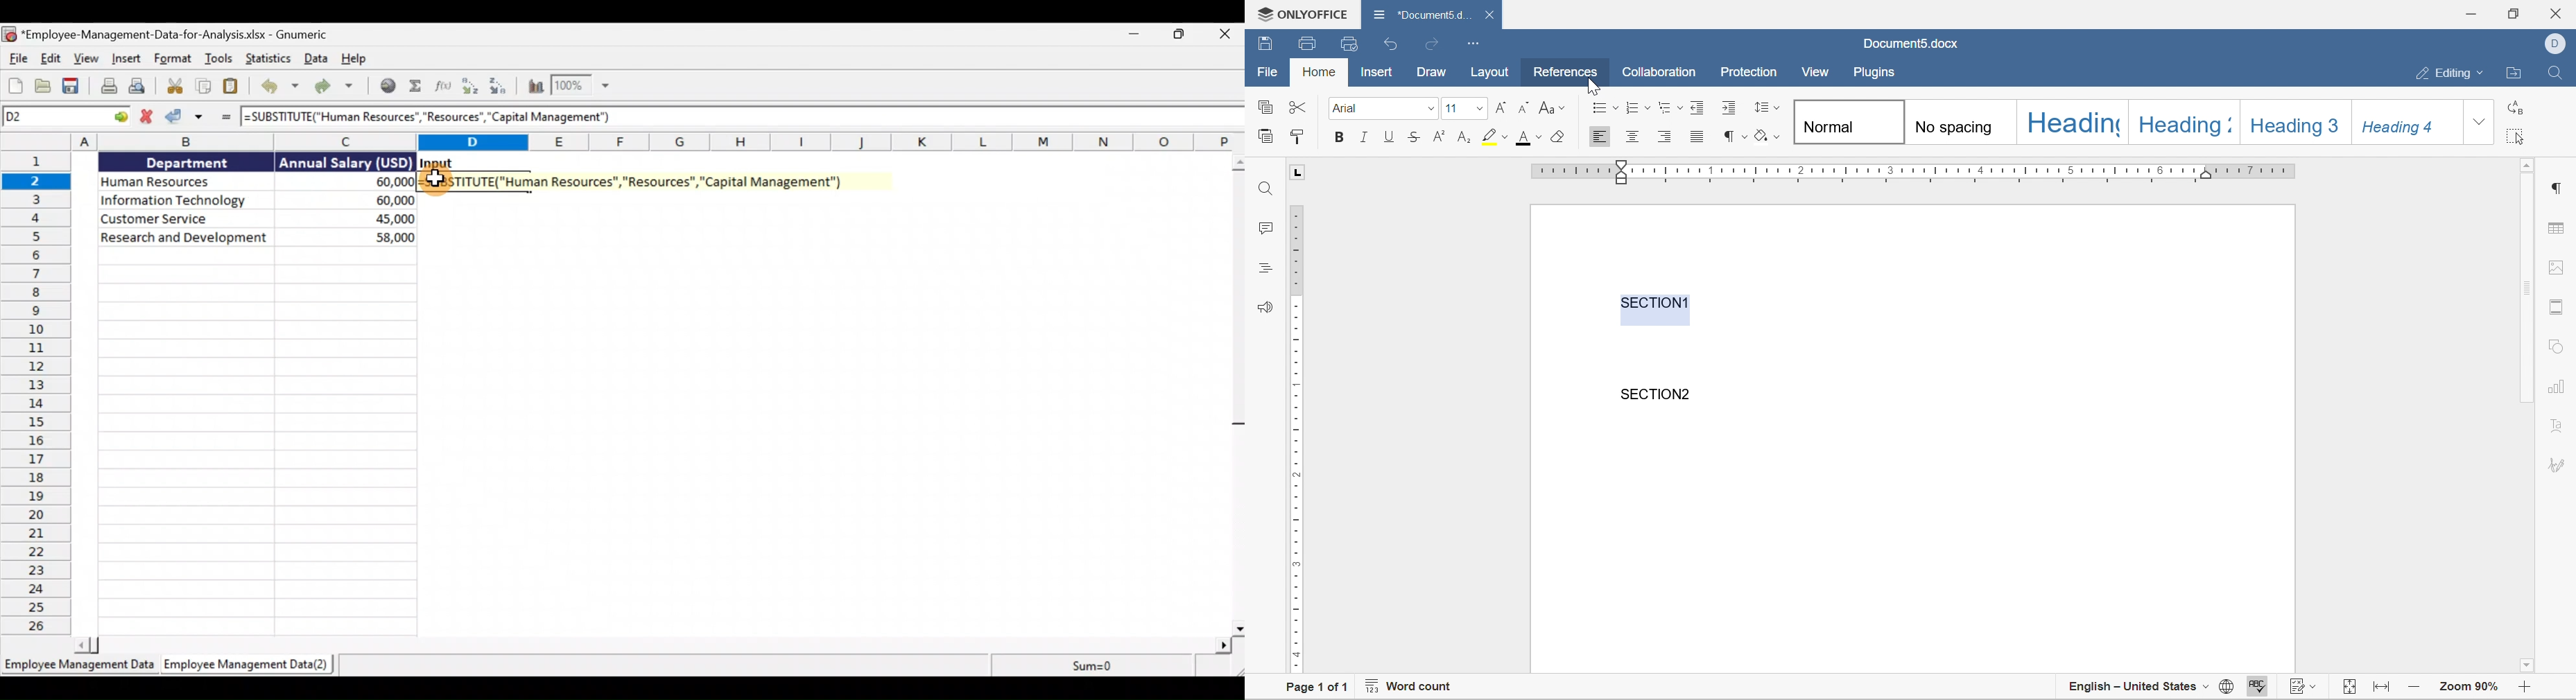 The width and height of the screenshot is (2576, 700). I want to click on zoom in, so click(2416, 685).